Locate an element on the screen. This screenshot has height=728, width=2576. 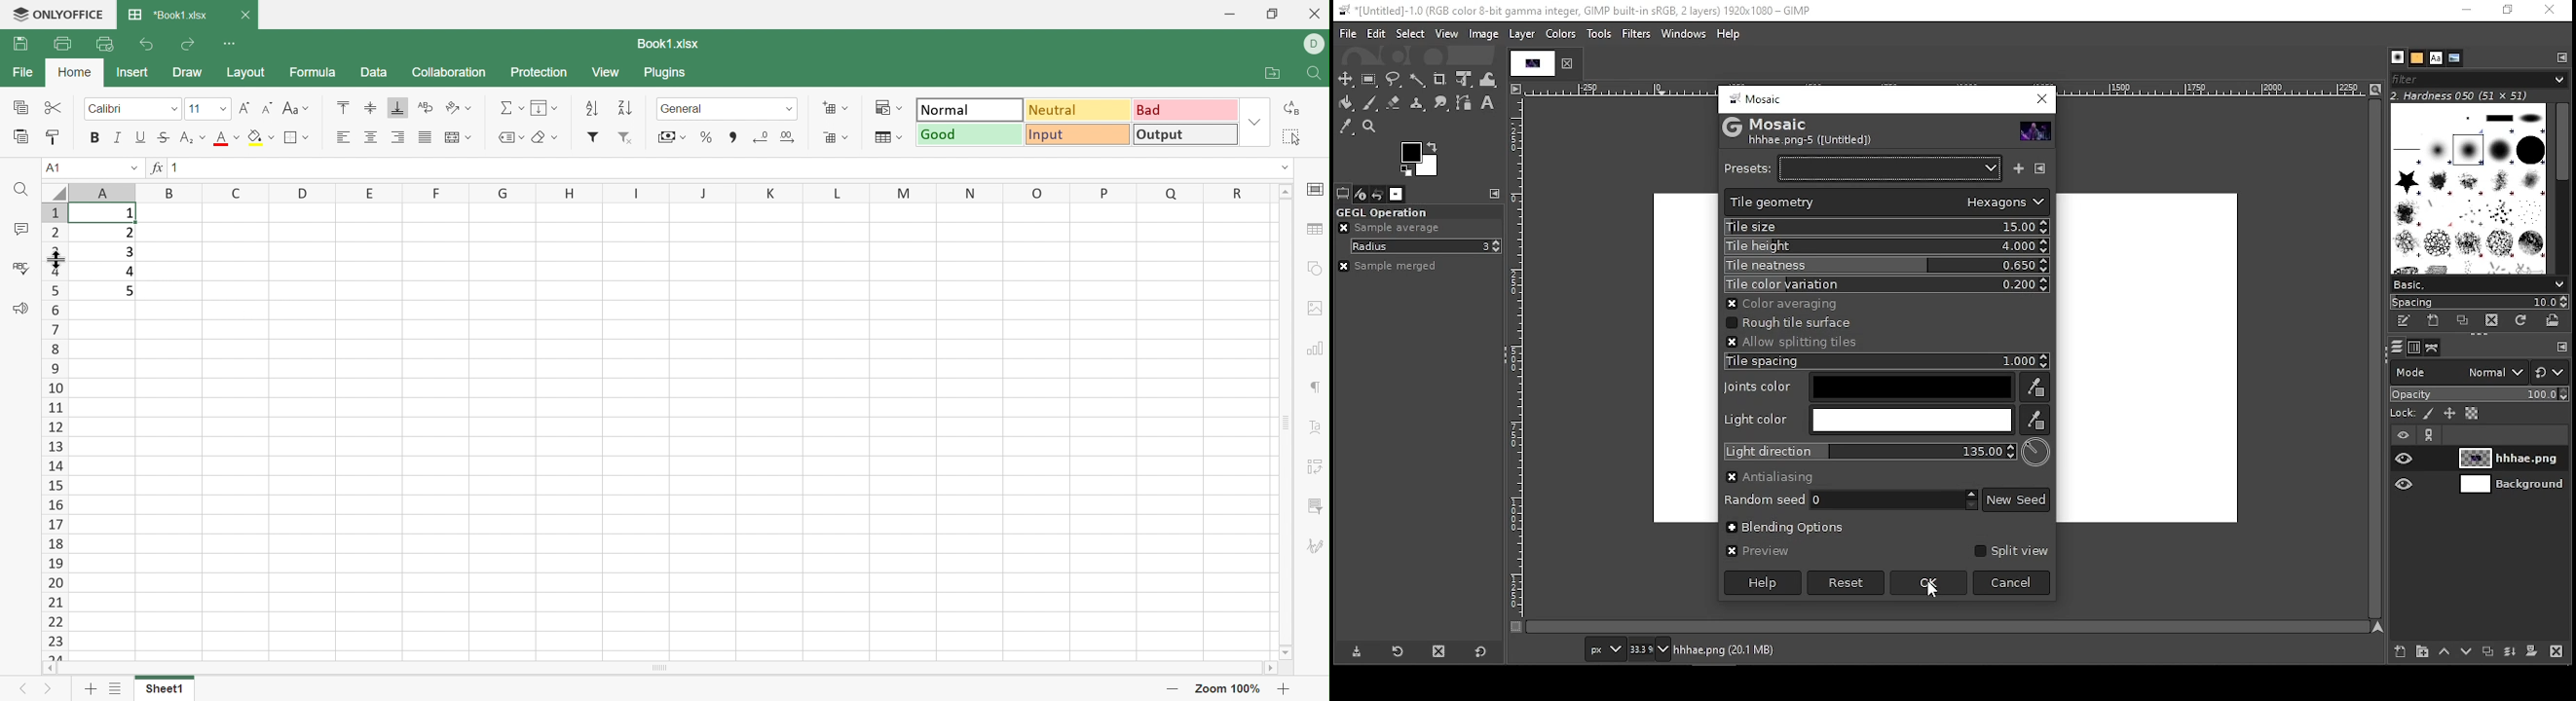
manage presets is located at coordinates (2041, 168).